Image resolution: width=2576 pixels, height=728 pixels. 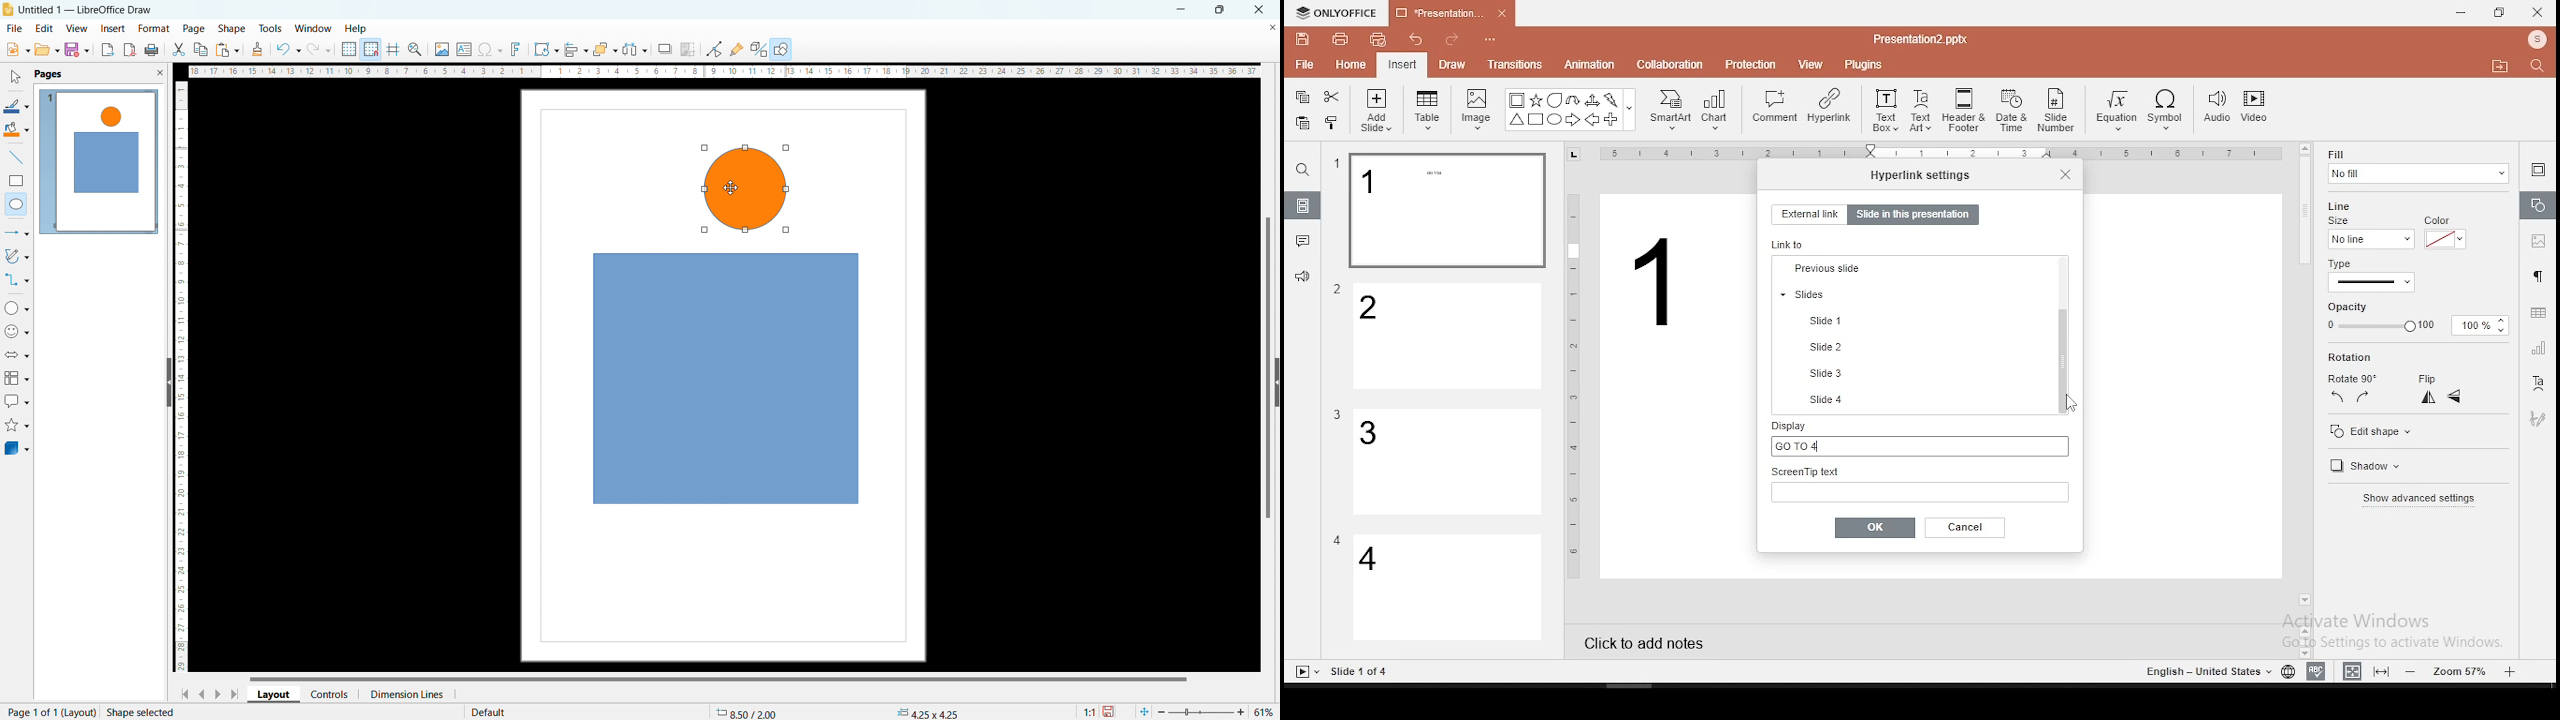 What do you see at coordinates (545, 49) in the screenshot?
I see `transformations` at bounding box center [545, 49].